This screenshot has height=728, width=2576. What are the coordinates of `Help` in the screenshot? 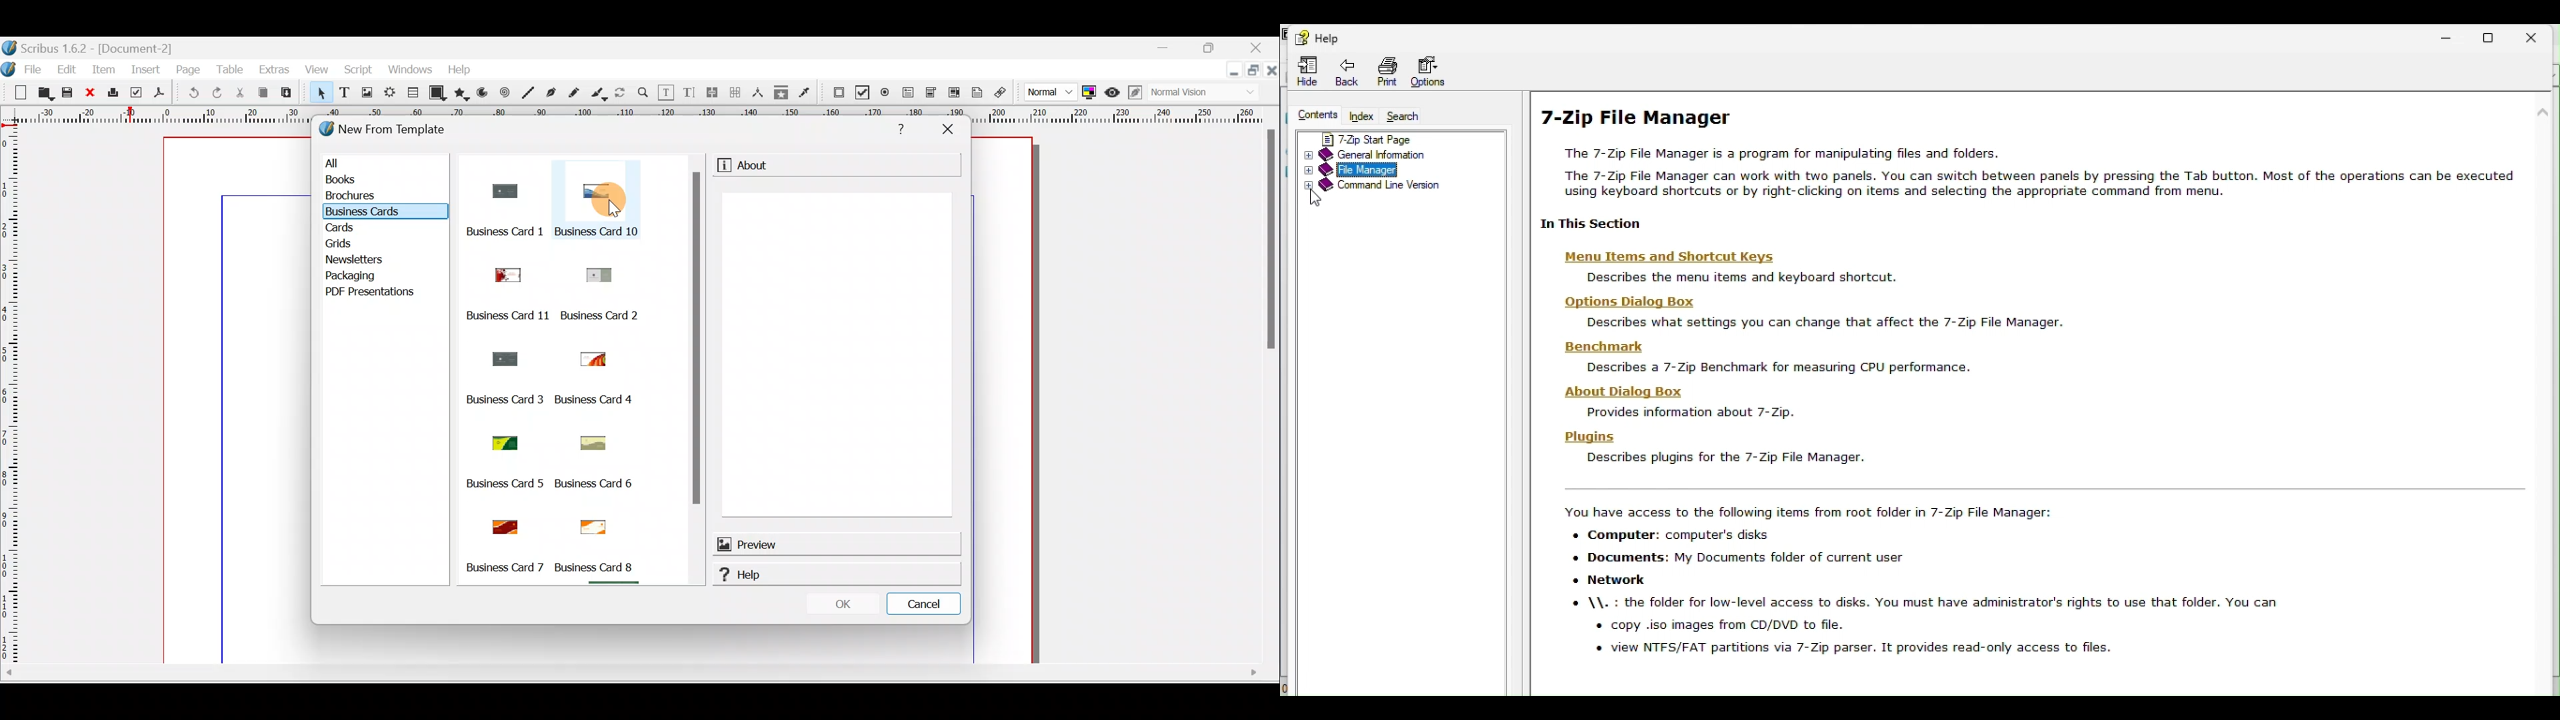 It's located at (903, 130).